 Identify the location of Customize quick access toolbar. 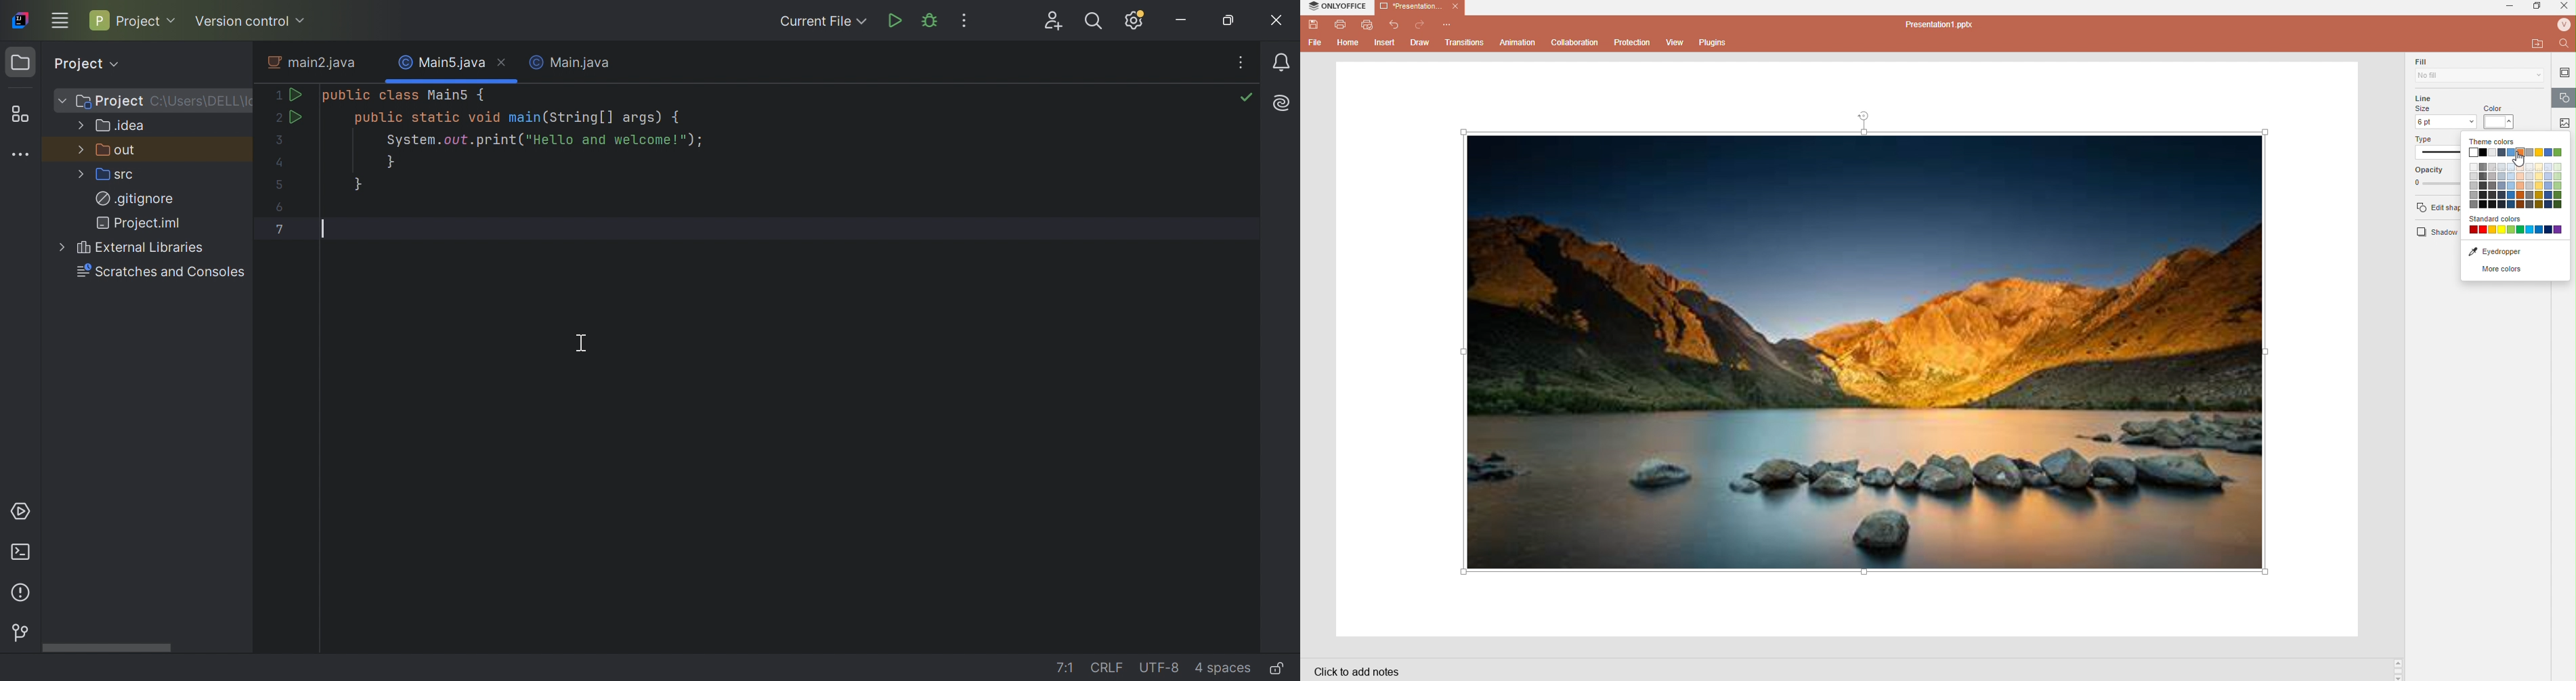
(1449, 23).